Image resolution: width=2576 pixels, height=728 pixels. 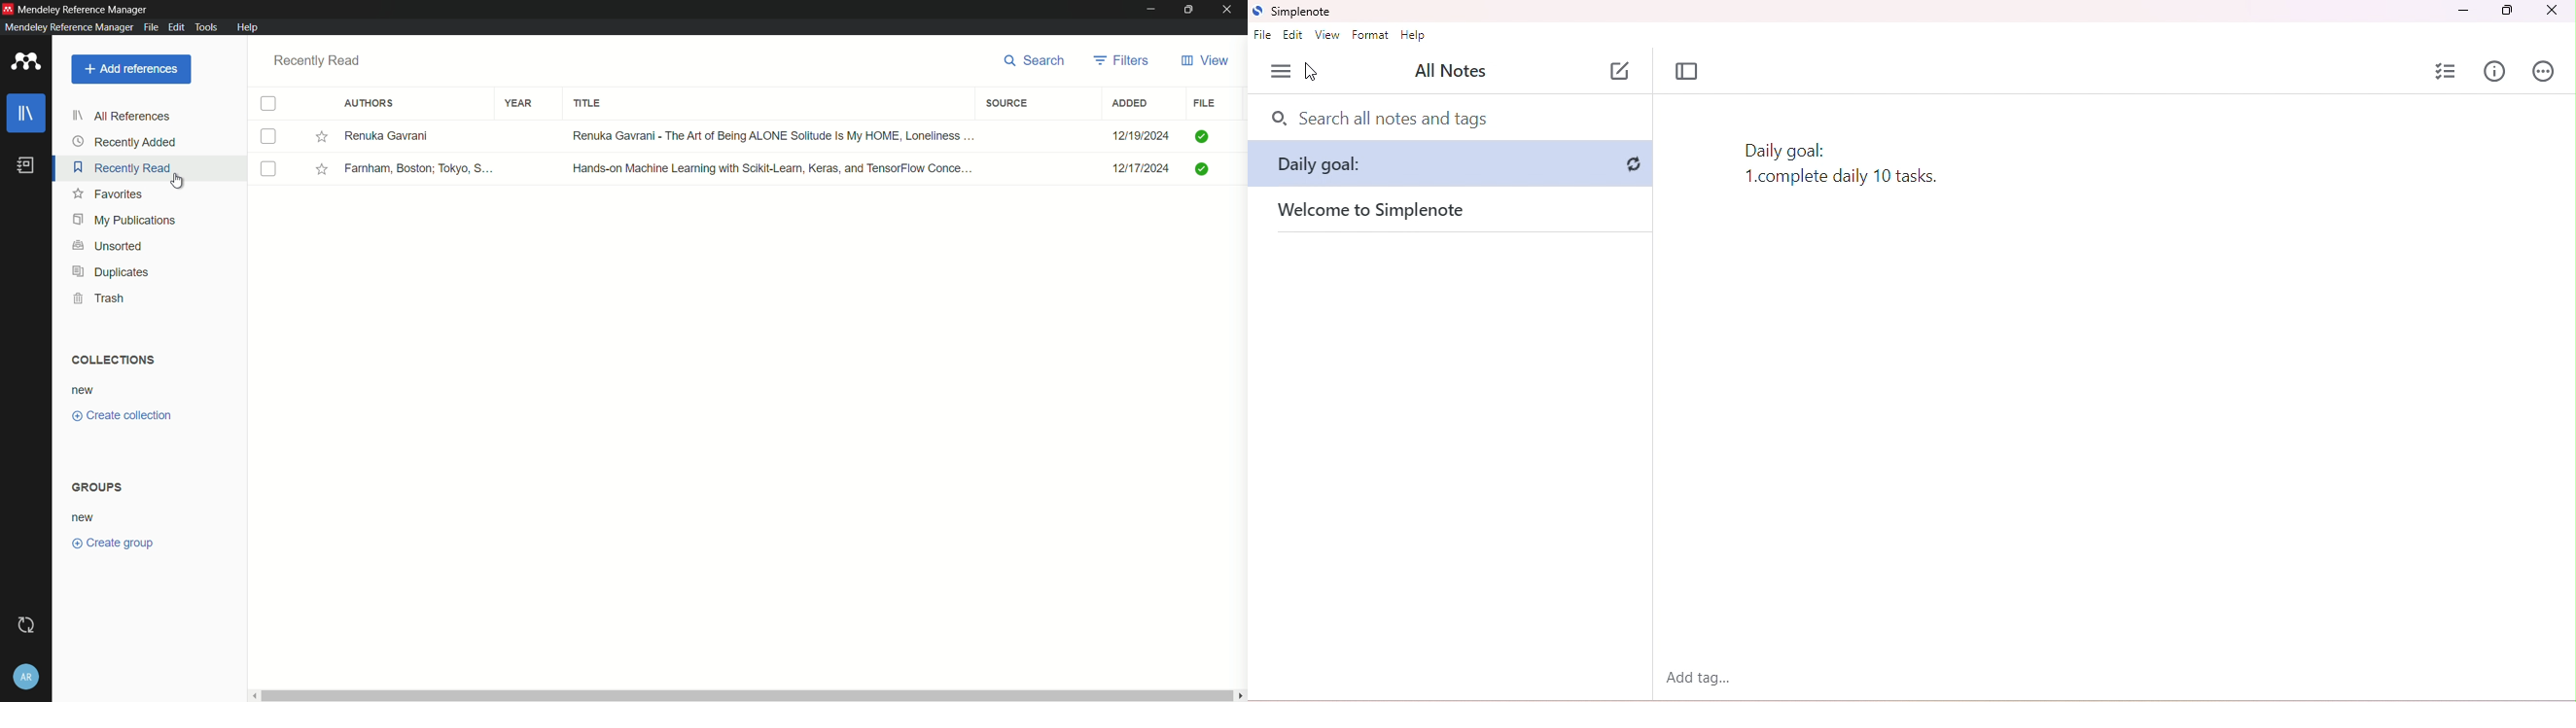 What do you see at coordinates (770, 135) in the screenshot?
I see `The Art of Being ALONE` at bounding box center [770, 135].